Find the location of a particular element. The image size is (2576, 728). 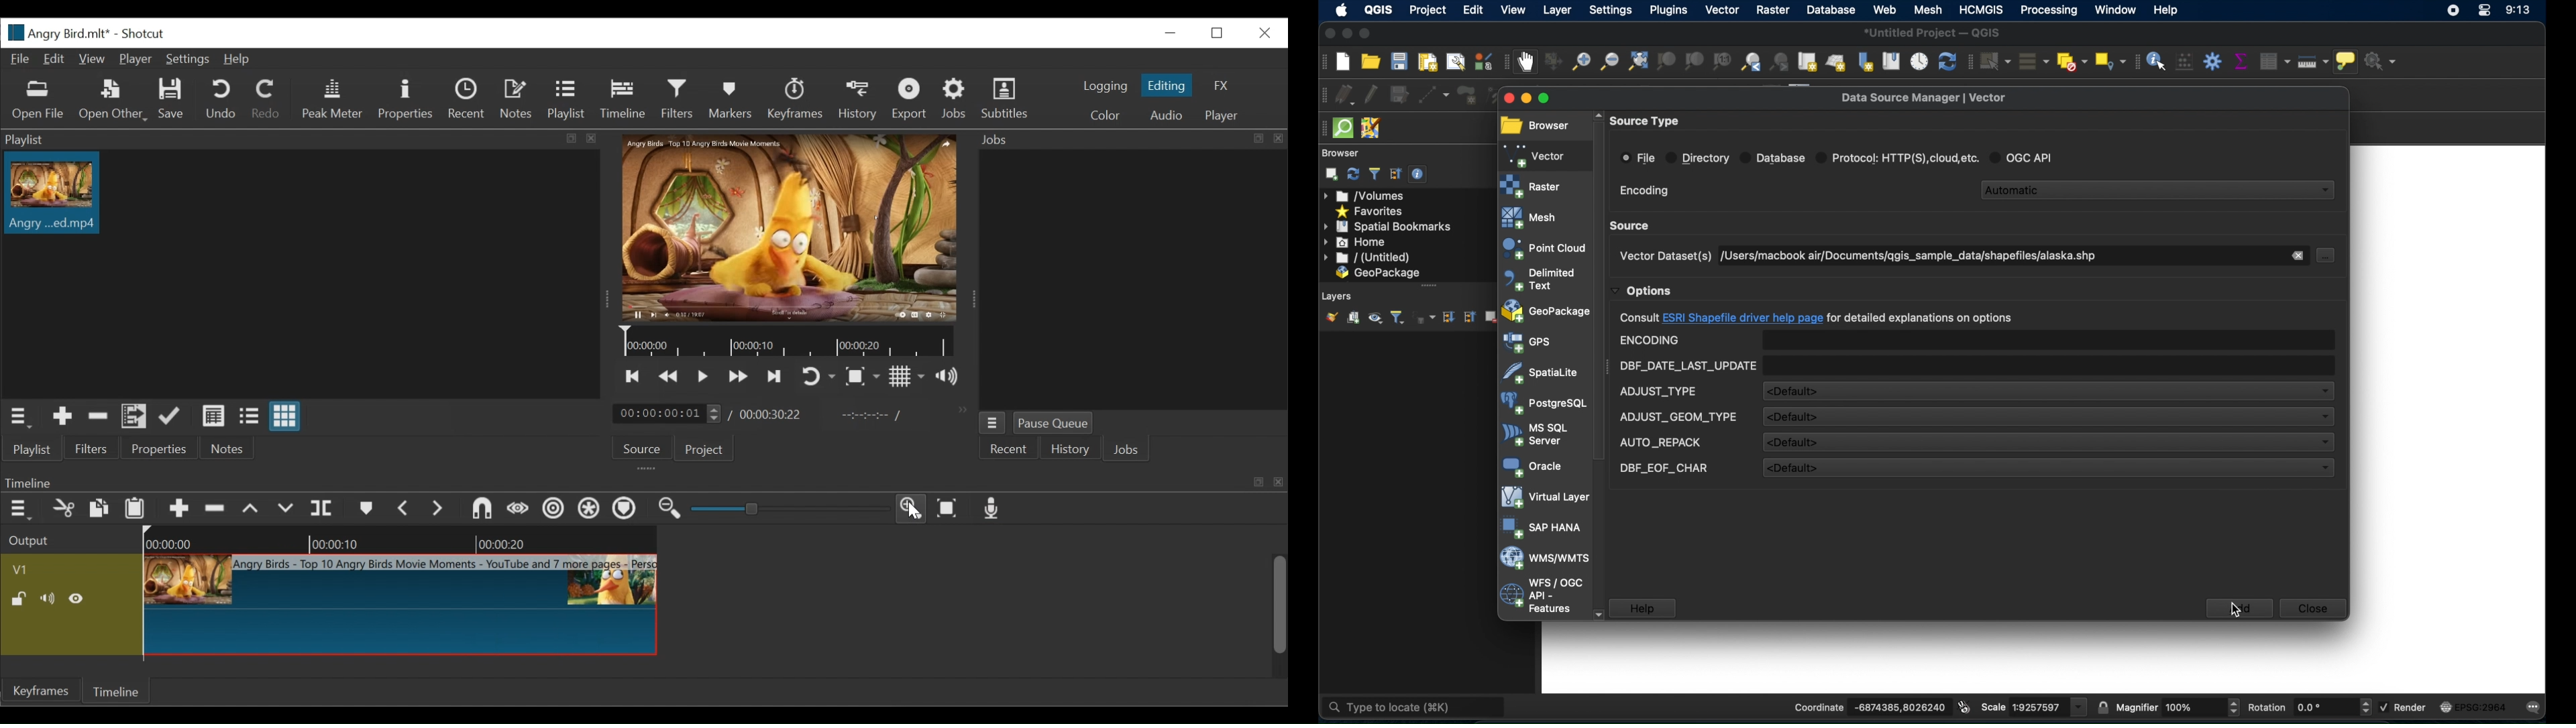

Filters is located at coordinates (678, 99).